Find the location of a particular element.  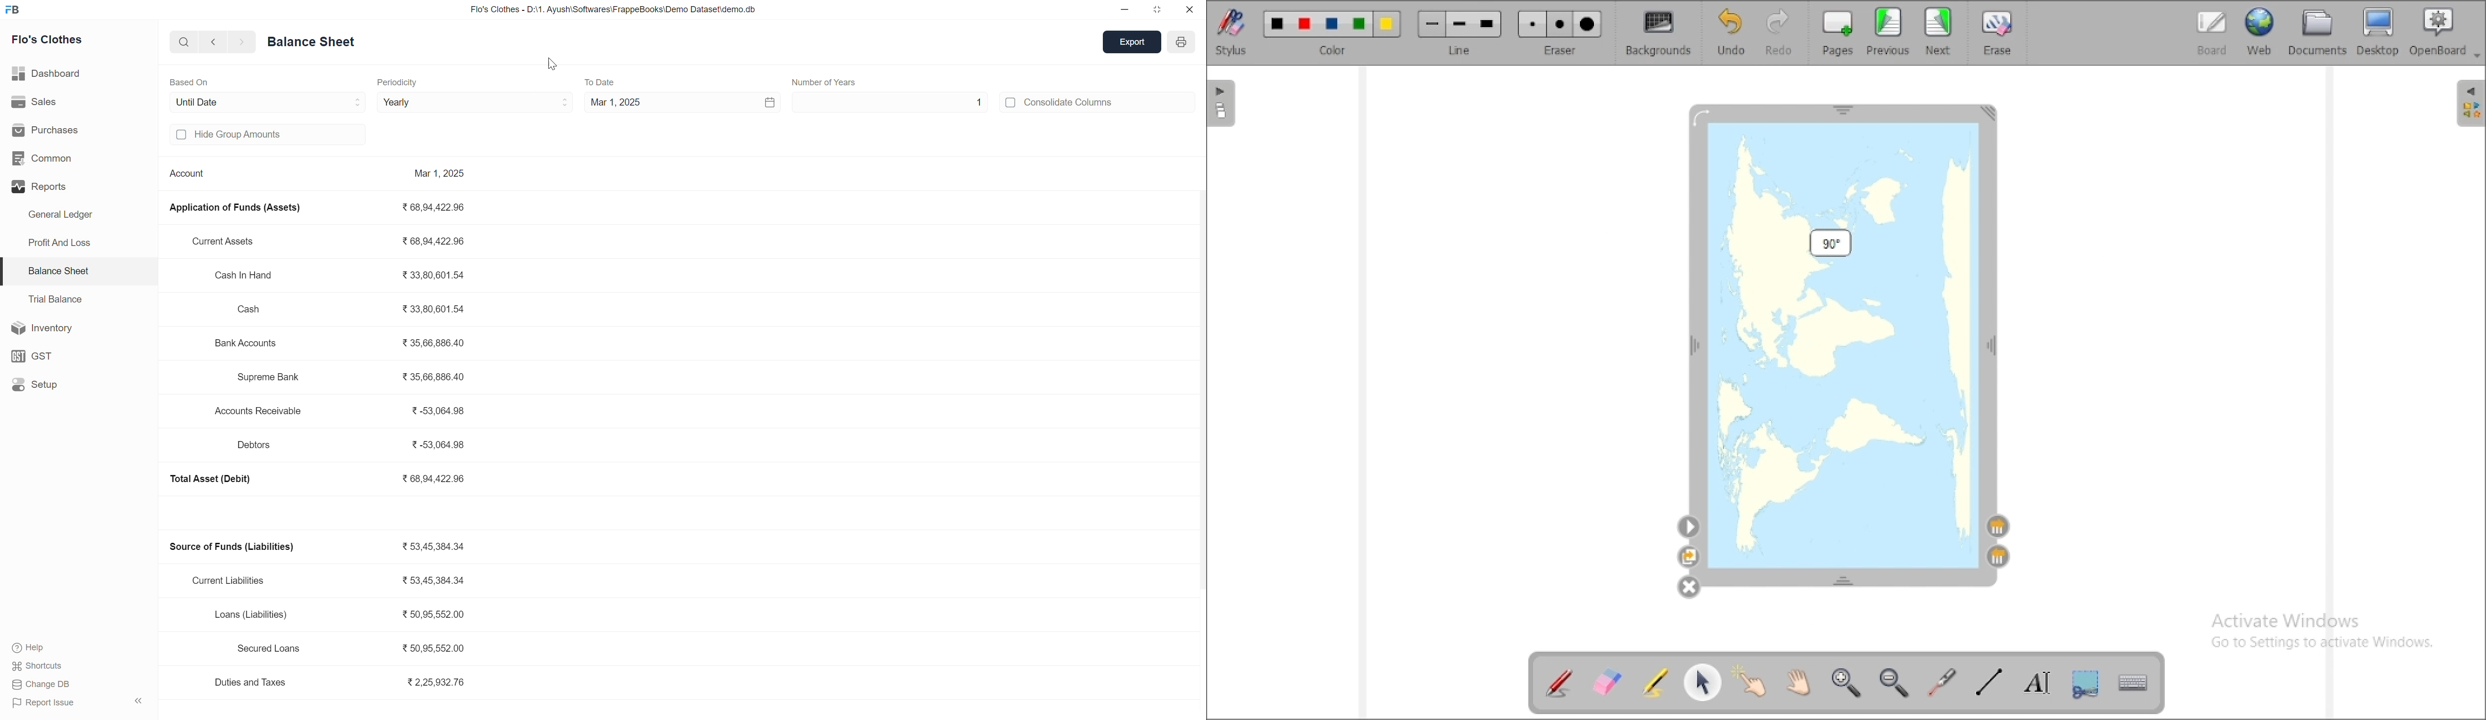

Accounts Receivable is located at coordinates (261, 344).